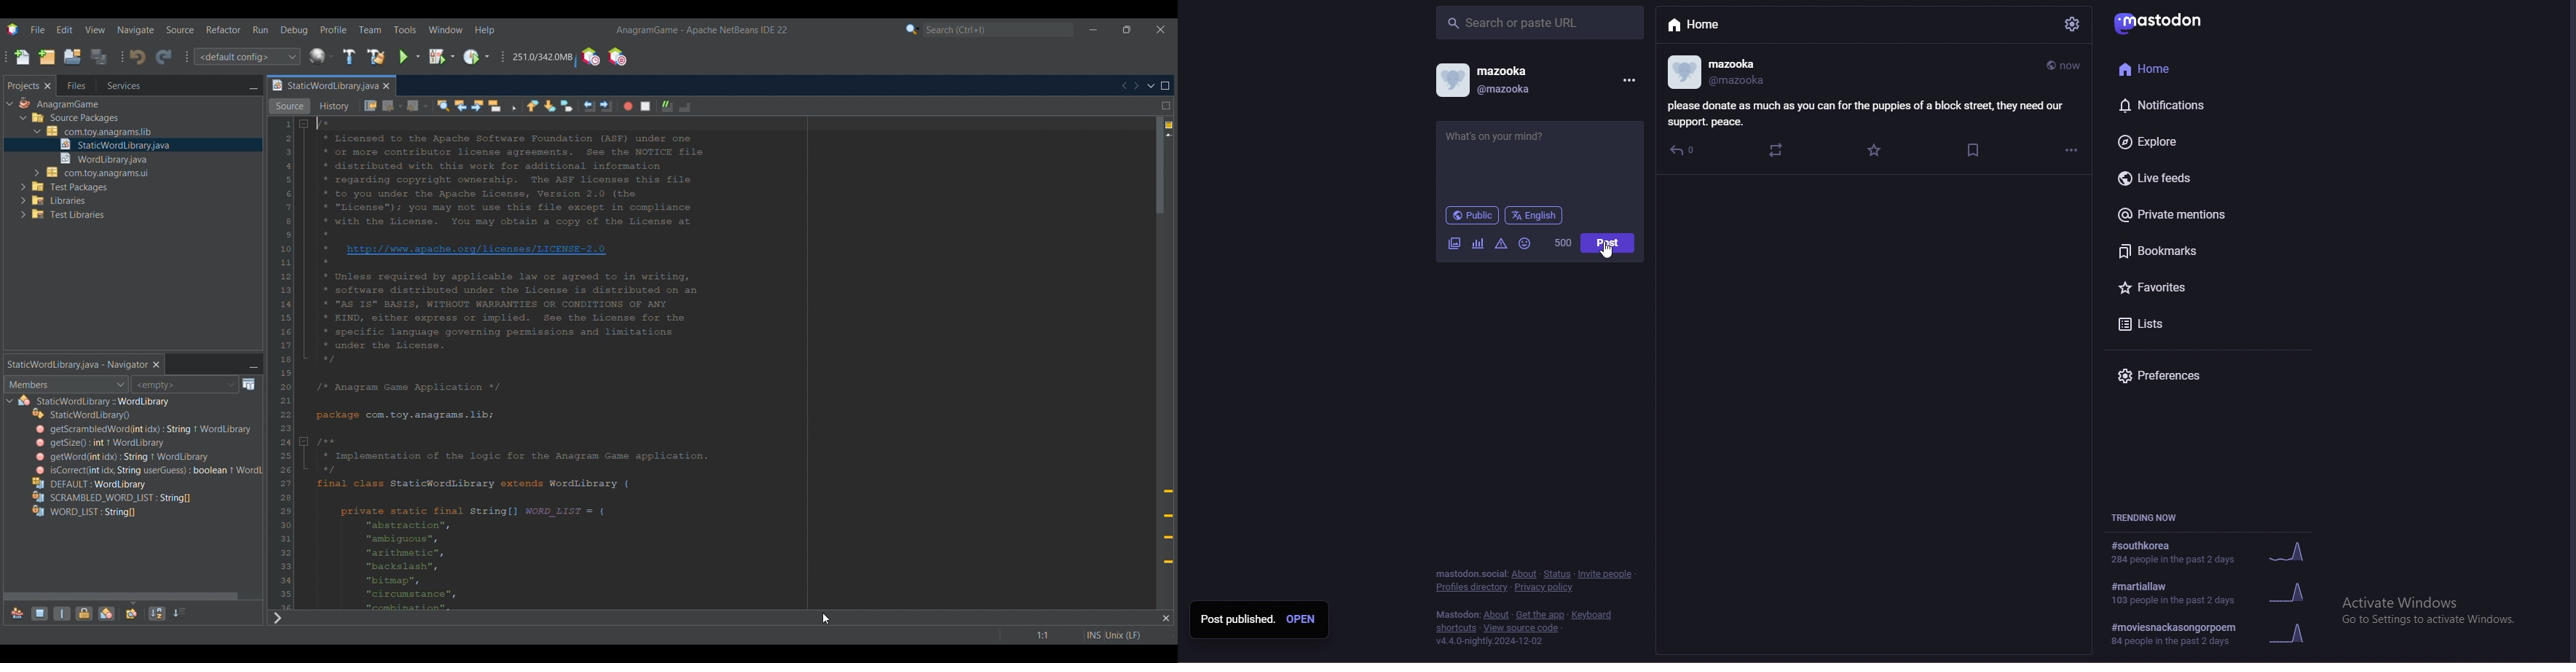 This screenshot has height=672, width=2576. What do you see at coordinates (1682, 151) in the screenshot?
I see `reply` at bounding box center [1682, 151].